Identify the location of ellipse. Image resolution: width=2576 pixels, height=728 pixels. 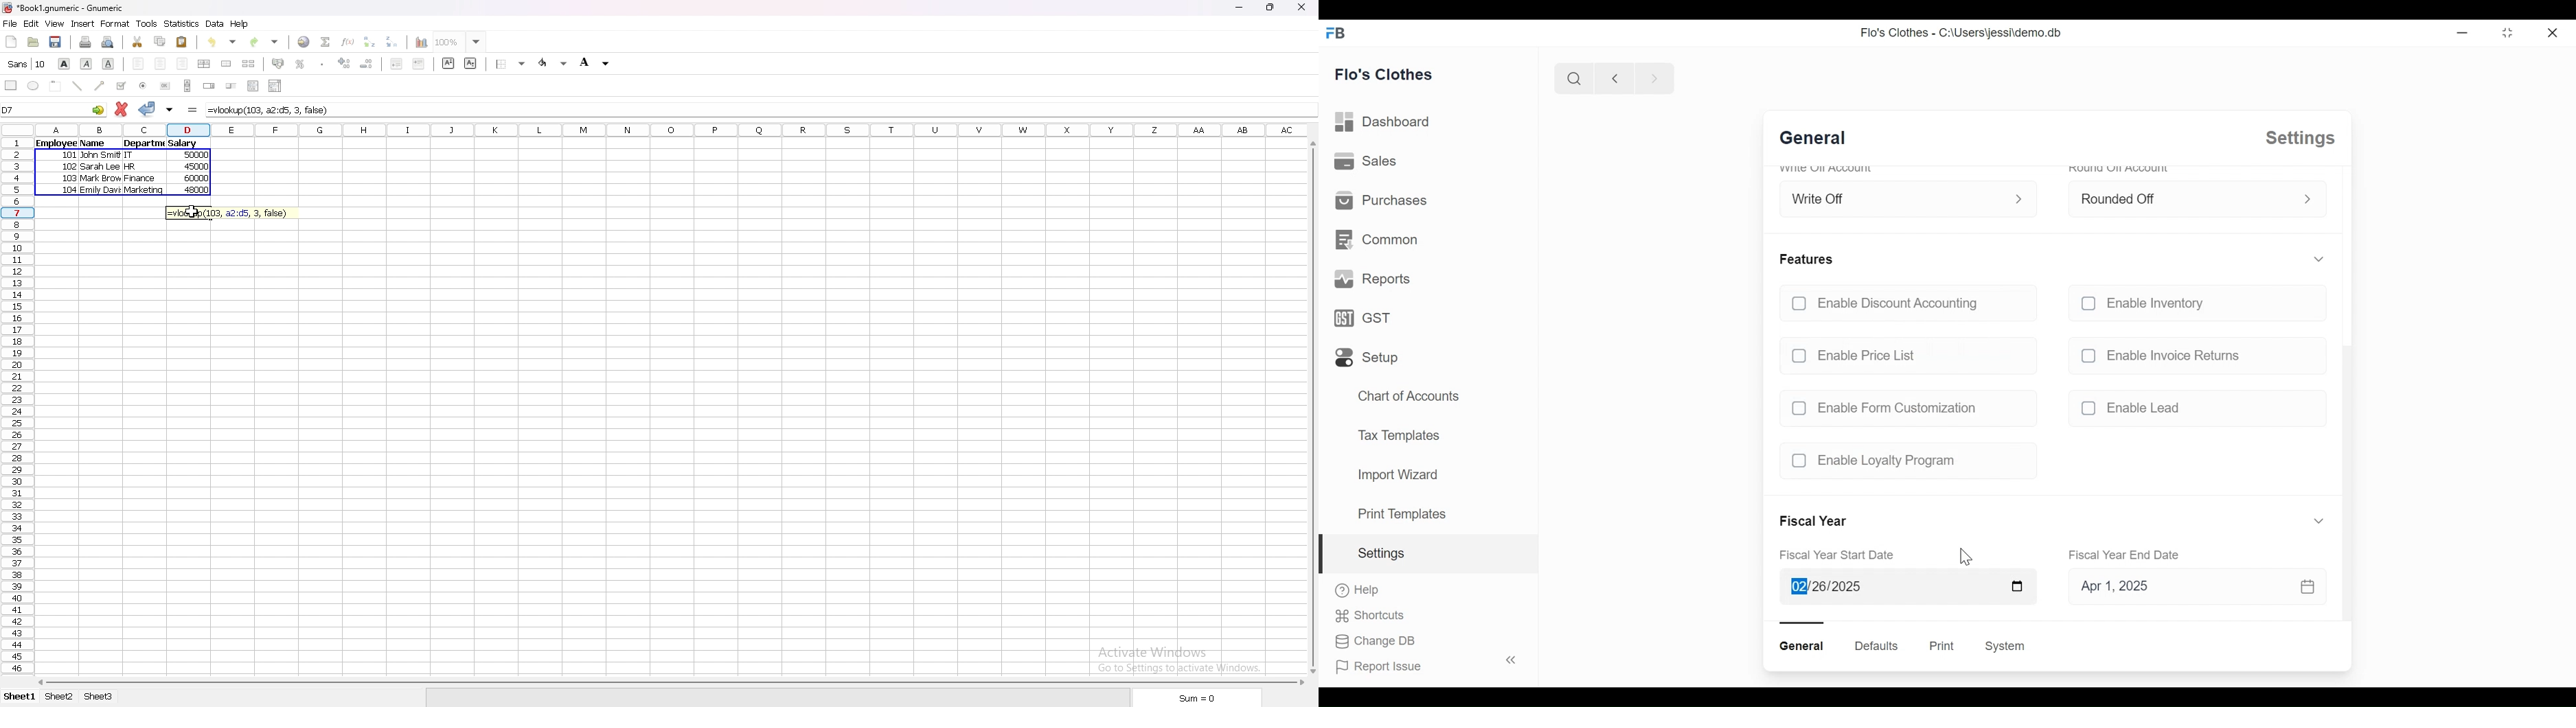
(32, 85).